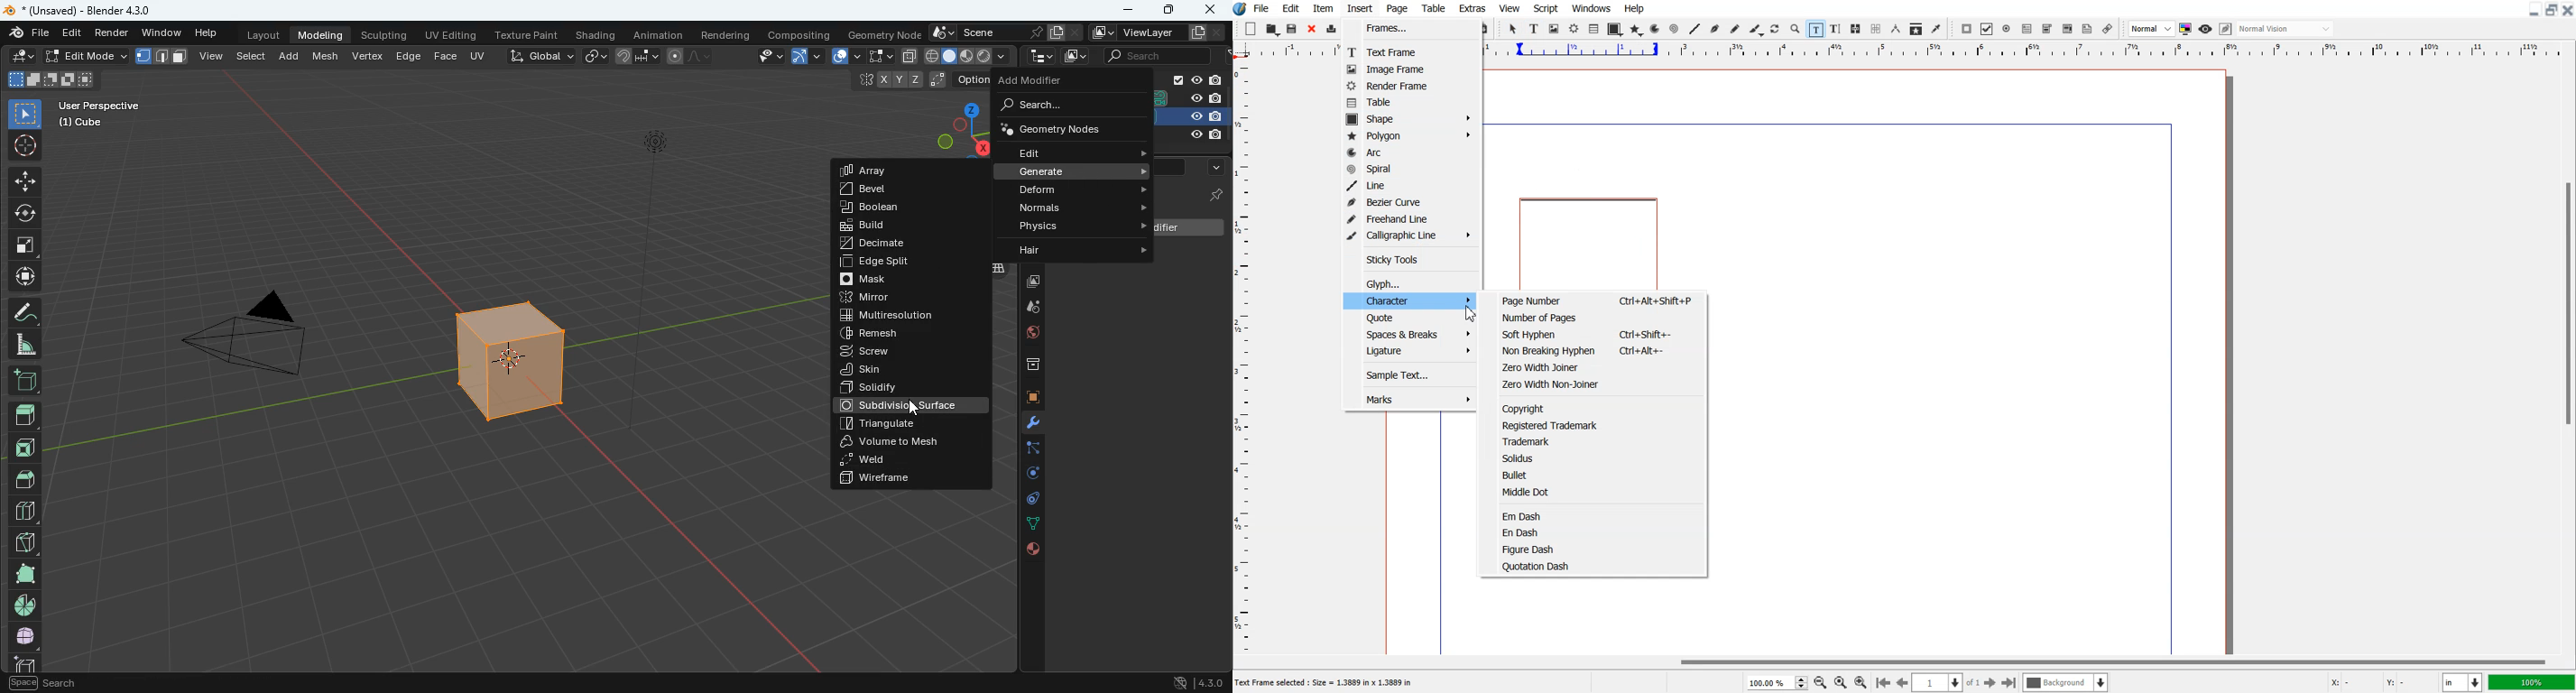 This screenshot has height=700, width=2576. I want to click on Page, so click(1396, 8).